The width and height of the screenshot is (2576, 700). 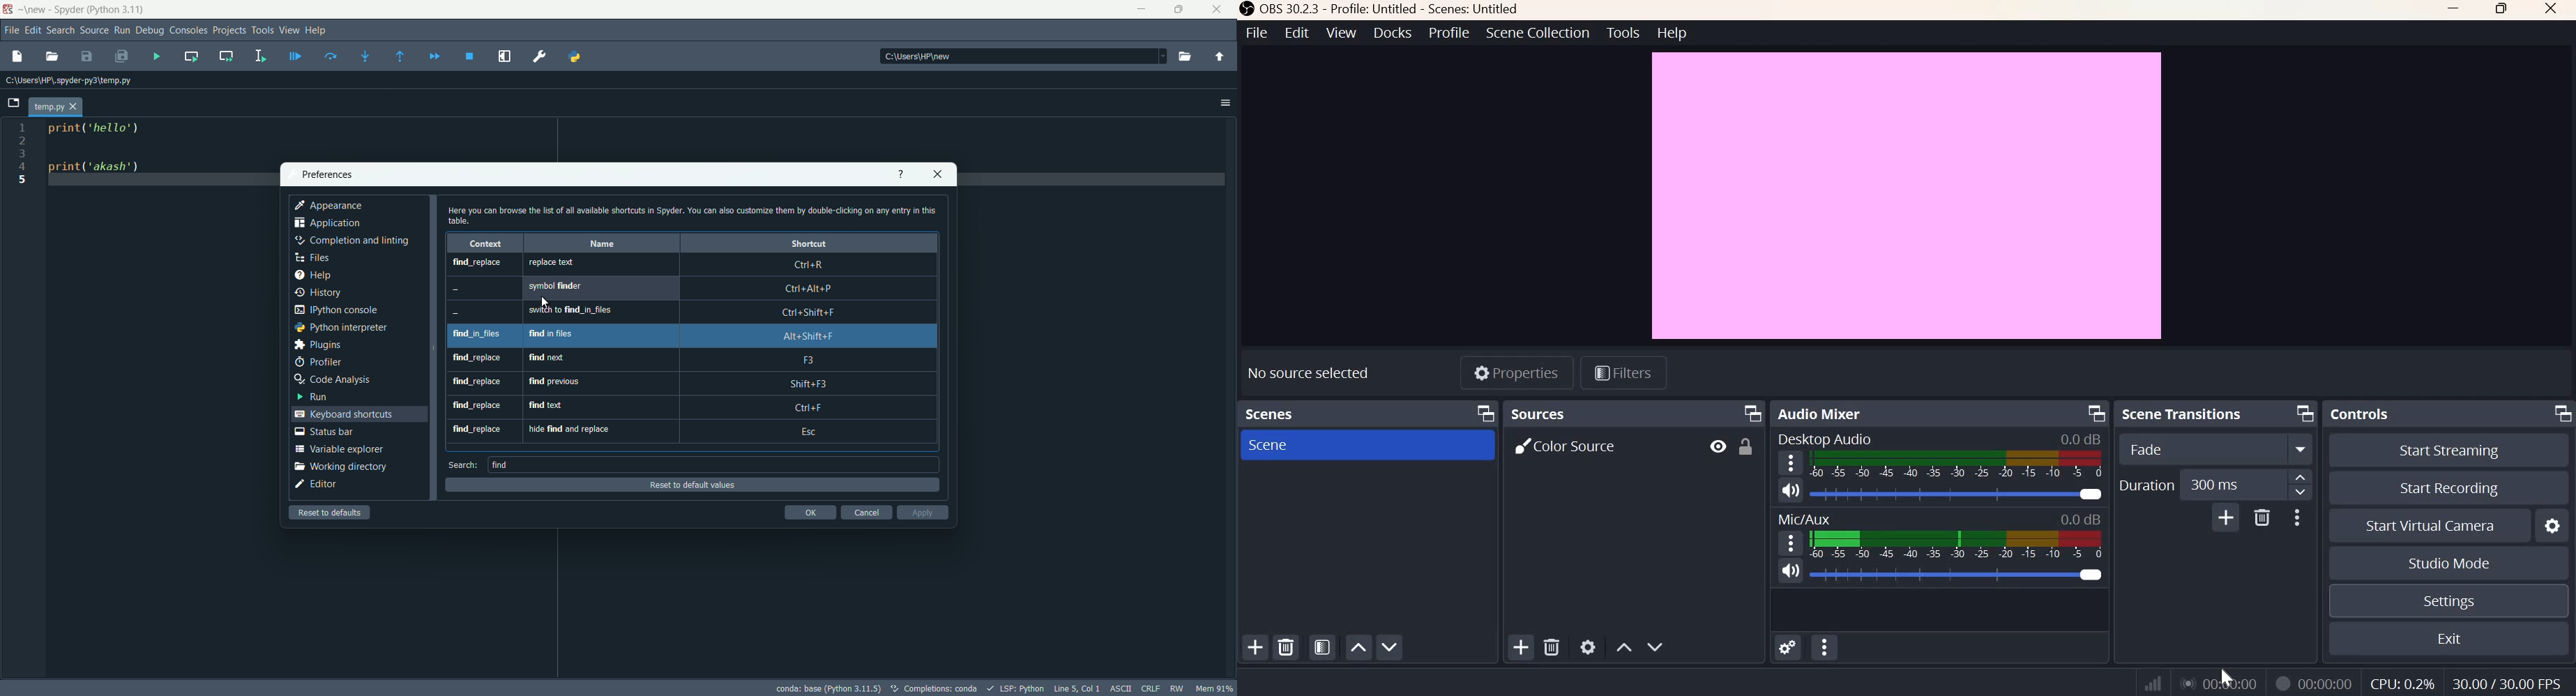 What do you see at coordinates (1152, 688) in the screenshot?
I see `CRLF` at bounding box center [1152, 688].